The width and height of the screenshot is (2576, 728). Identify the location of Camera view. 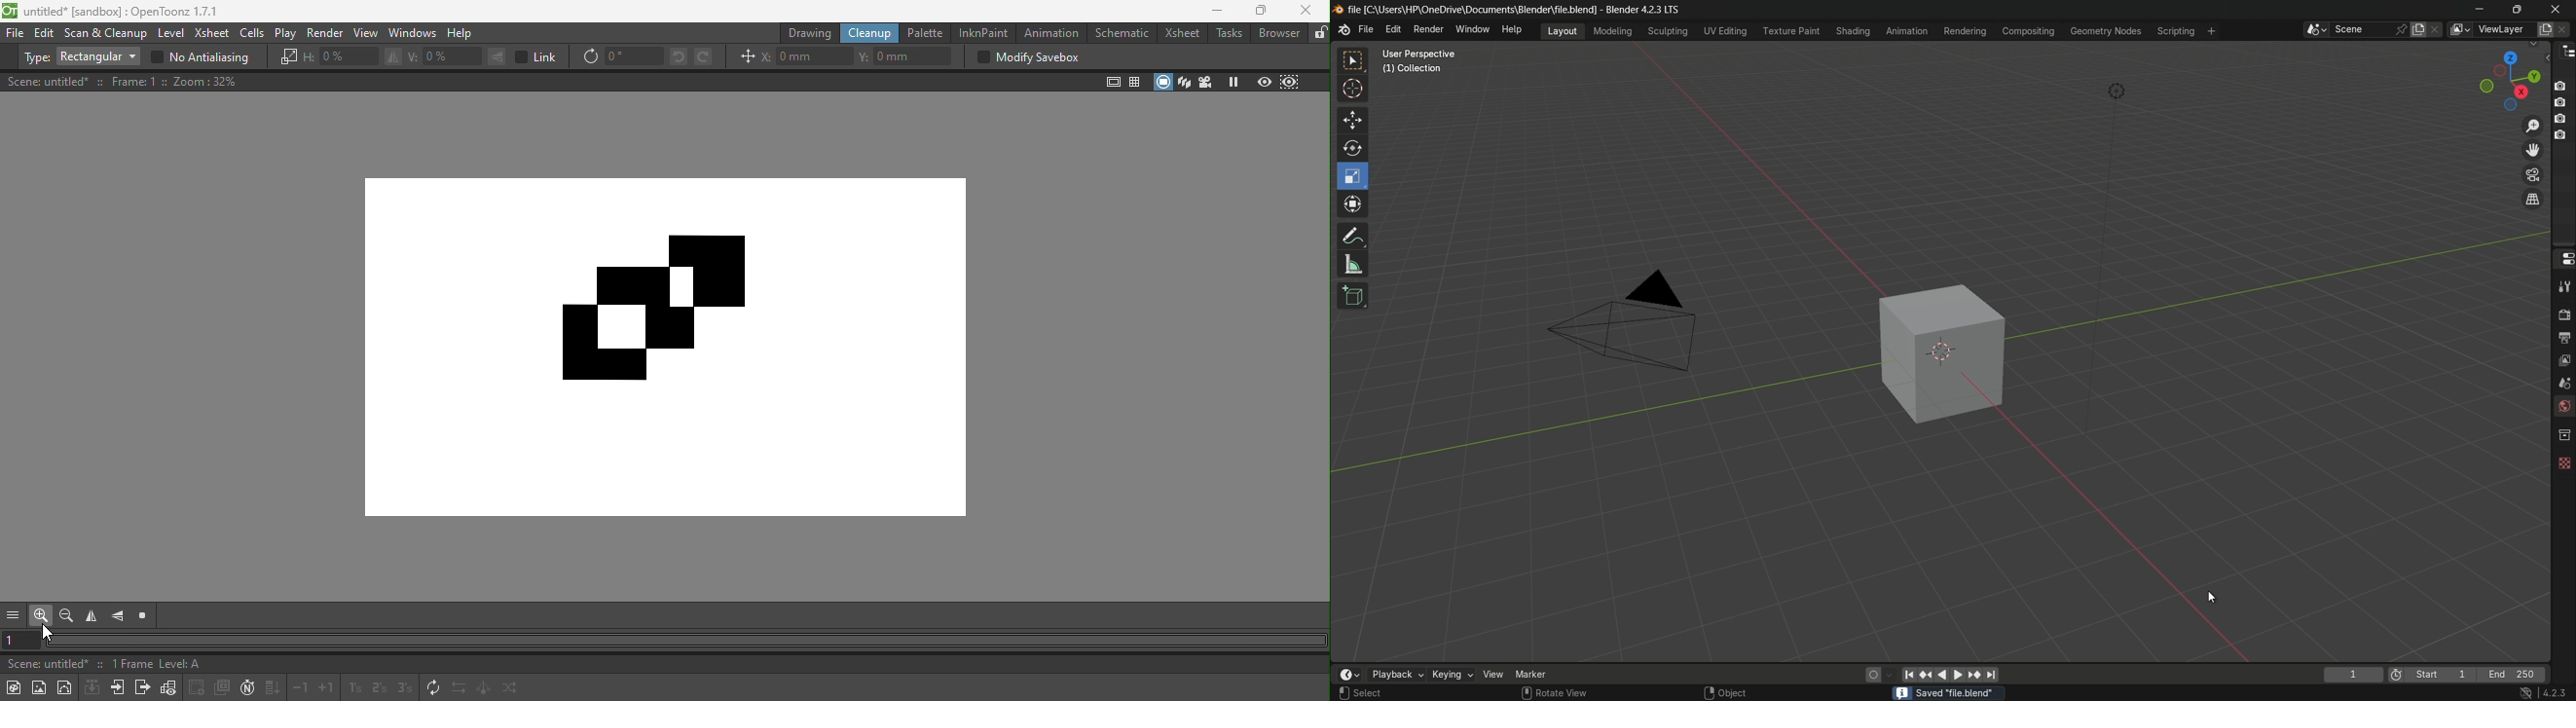
(1205, 82).